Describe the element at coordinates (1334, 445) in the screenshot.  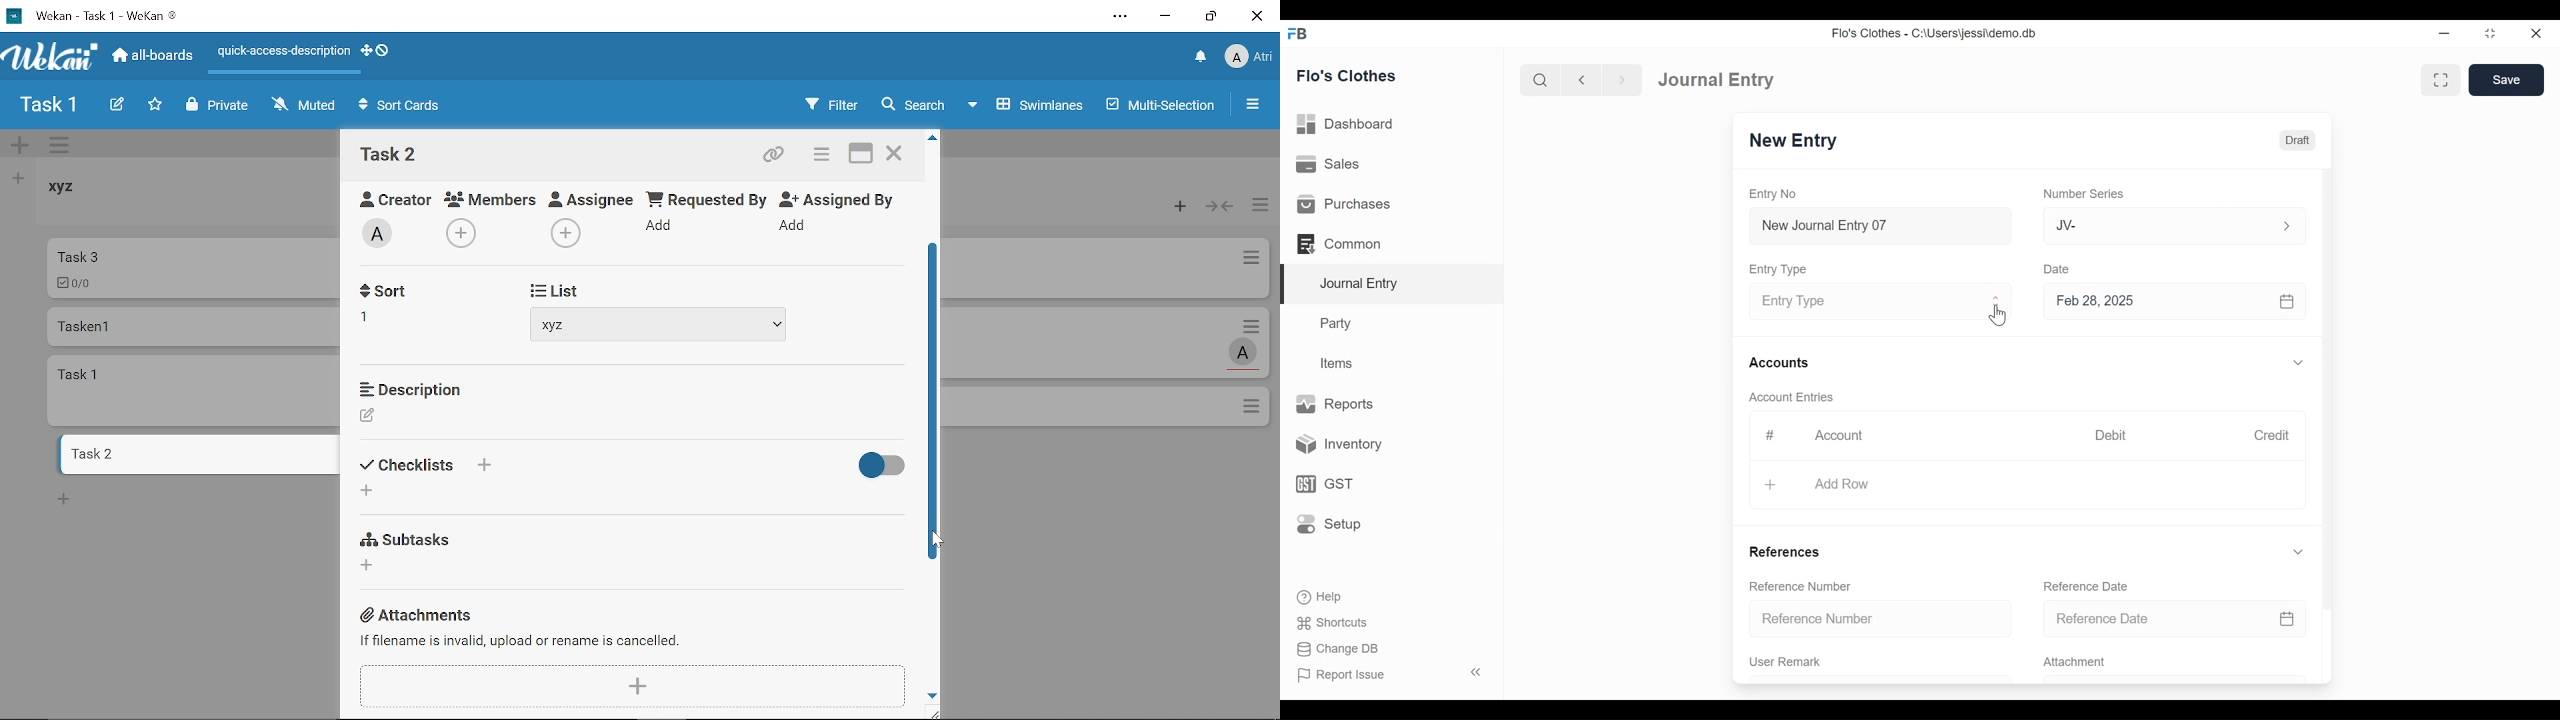
I see `Inventory` at that location.